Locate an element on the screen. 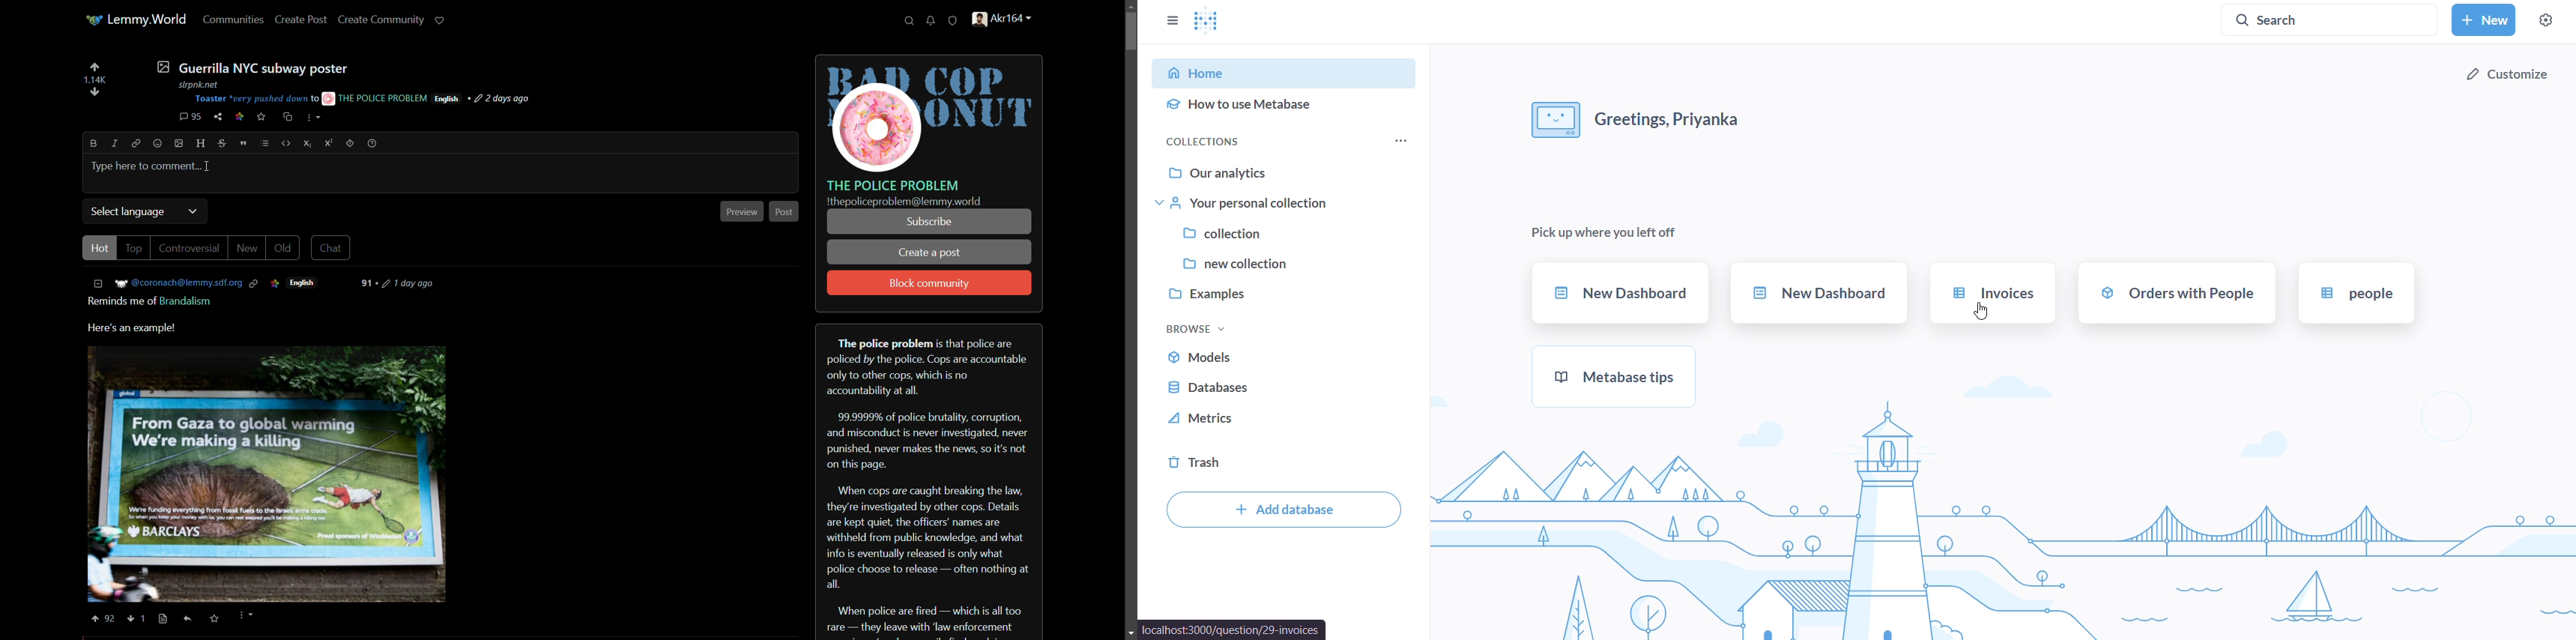  list is located at coordinates (265, 143).